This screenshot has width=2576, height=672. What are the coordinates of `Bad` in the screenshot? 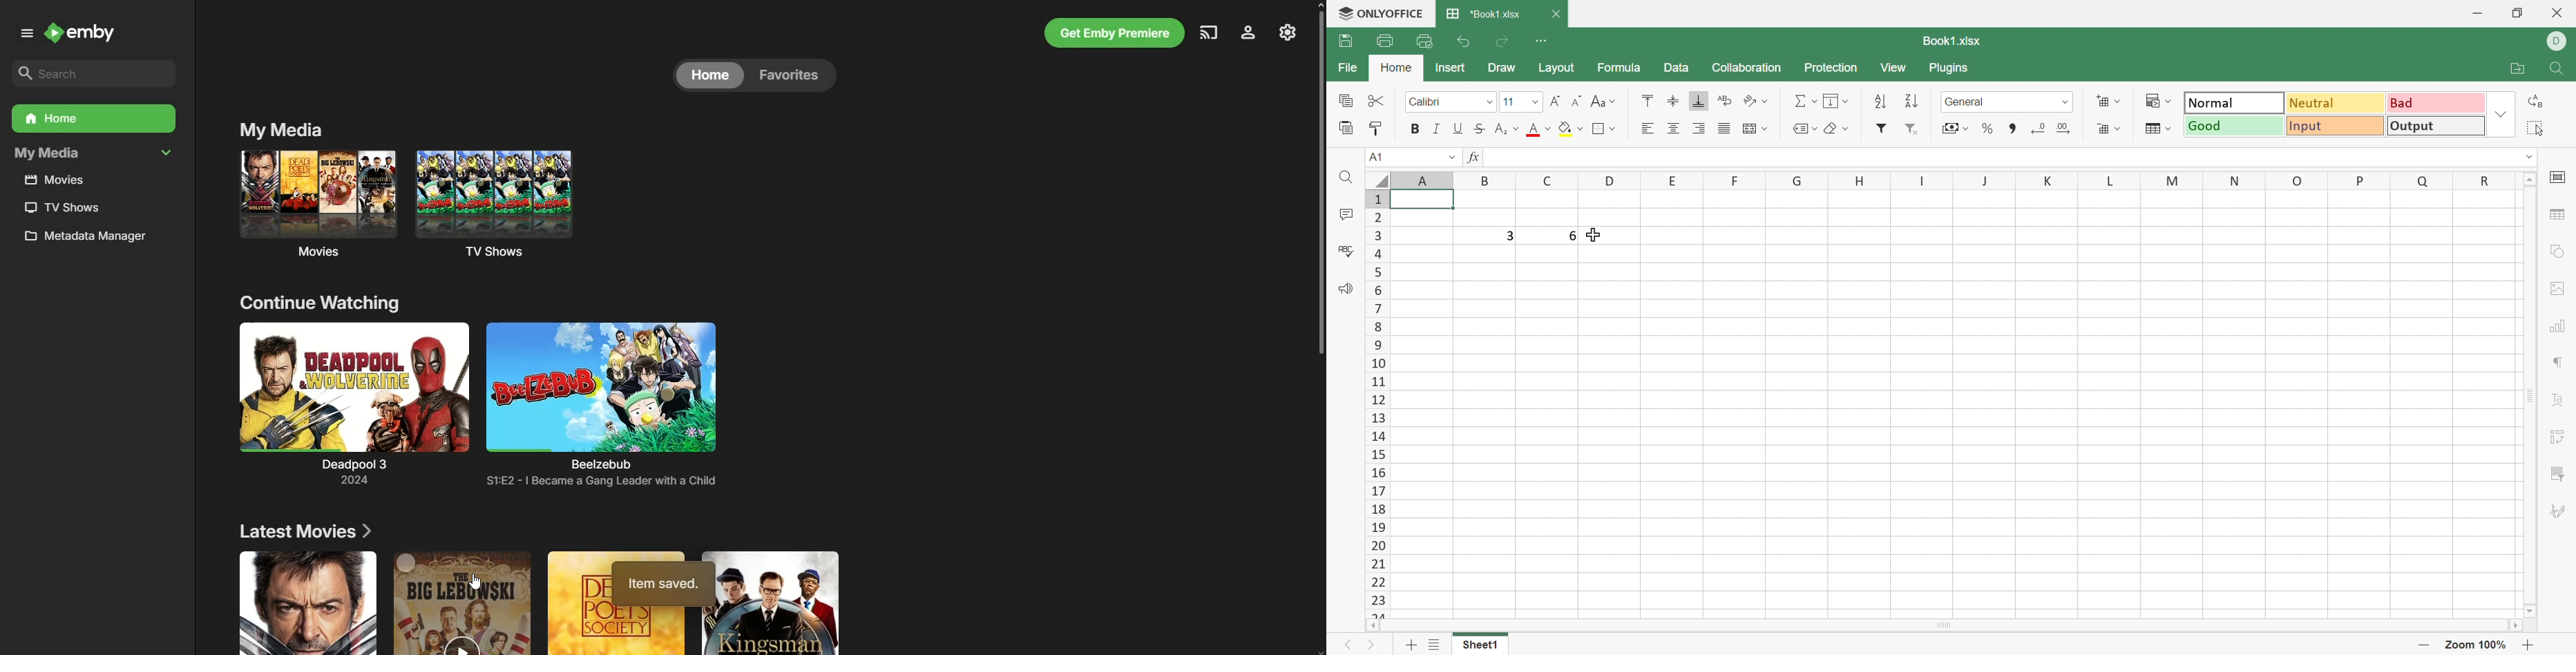 It's located at (2436, 105).